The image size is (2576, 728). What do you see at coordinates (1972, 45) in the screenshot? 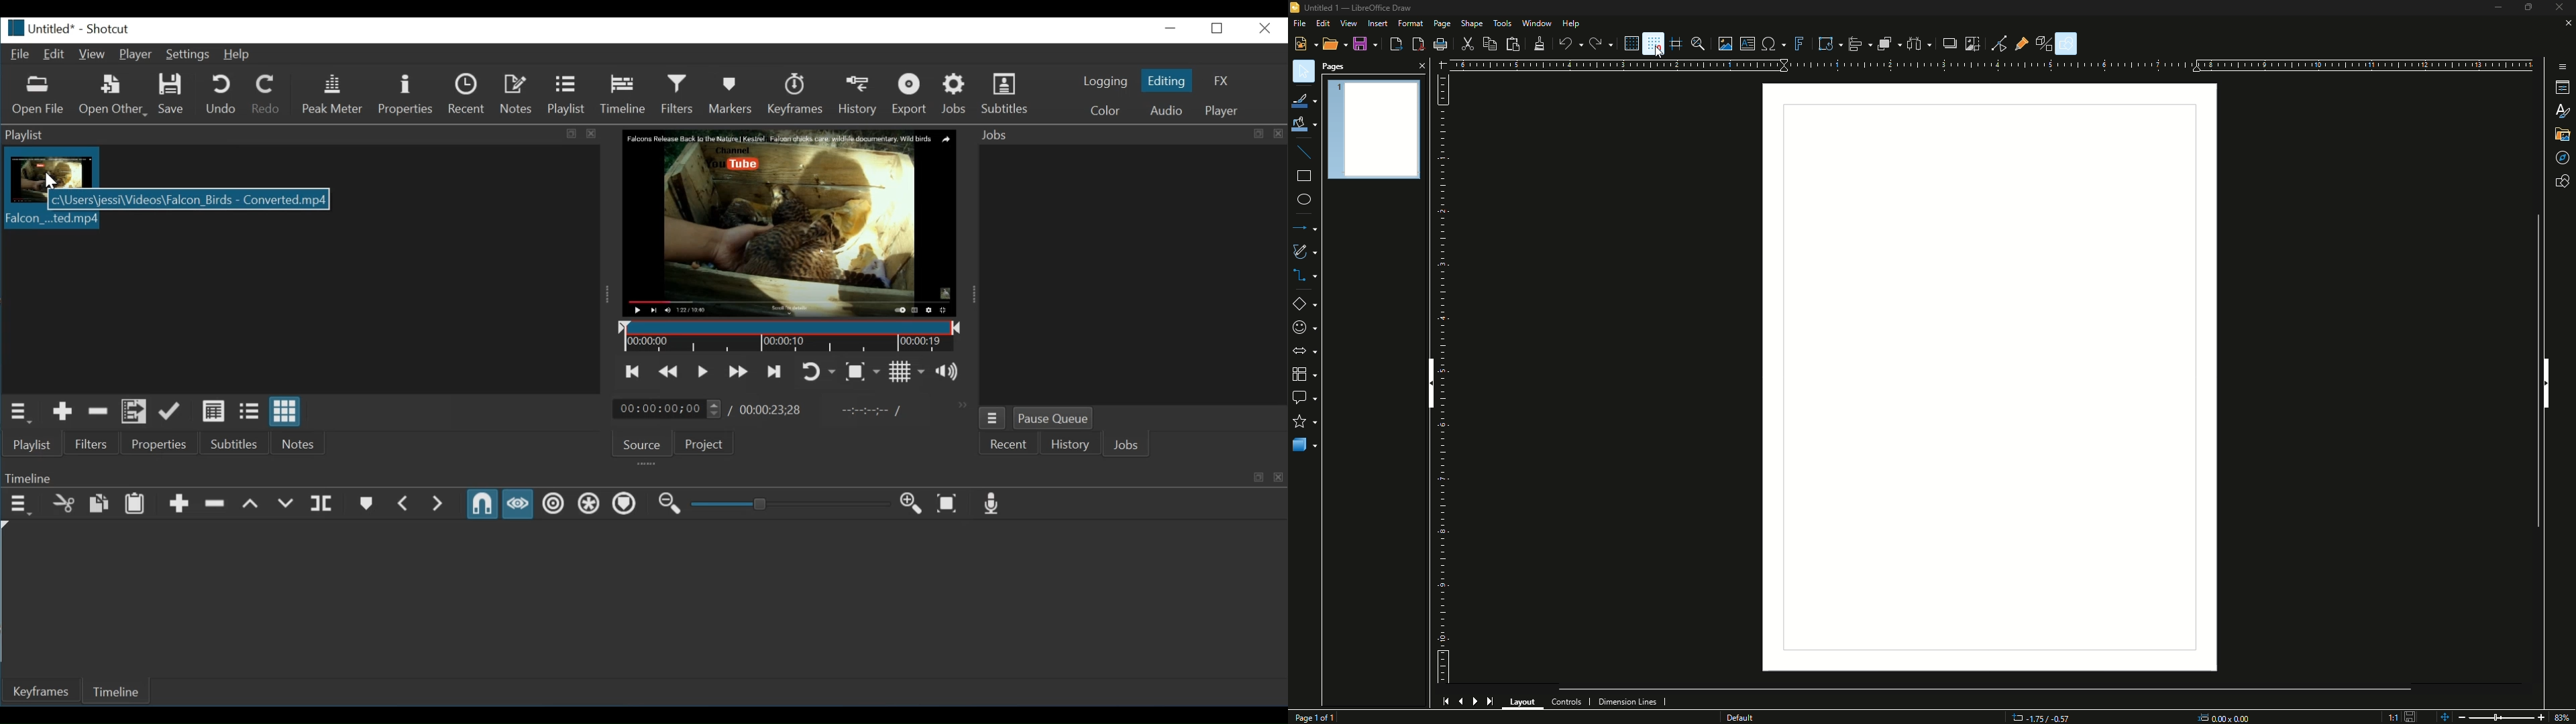
I see `Crop Image` at bounding box center [1972, 45].